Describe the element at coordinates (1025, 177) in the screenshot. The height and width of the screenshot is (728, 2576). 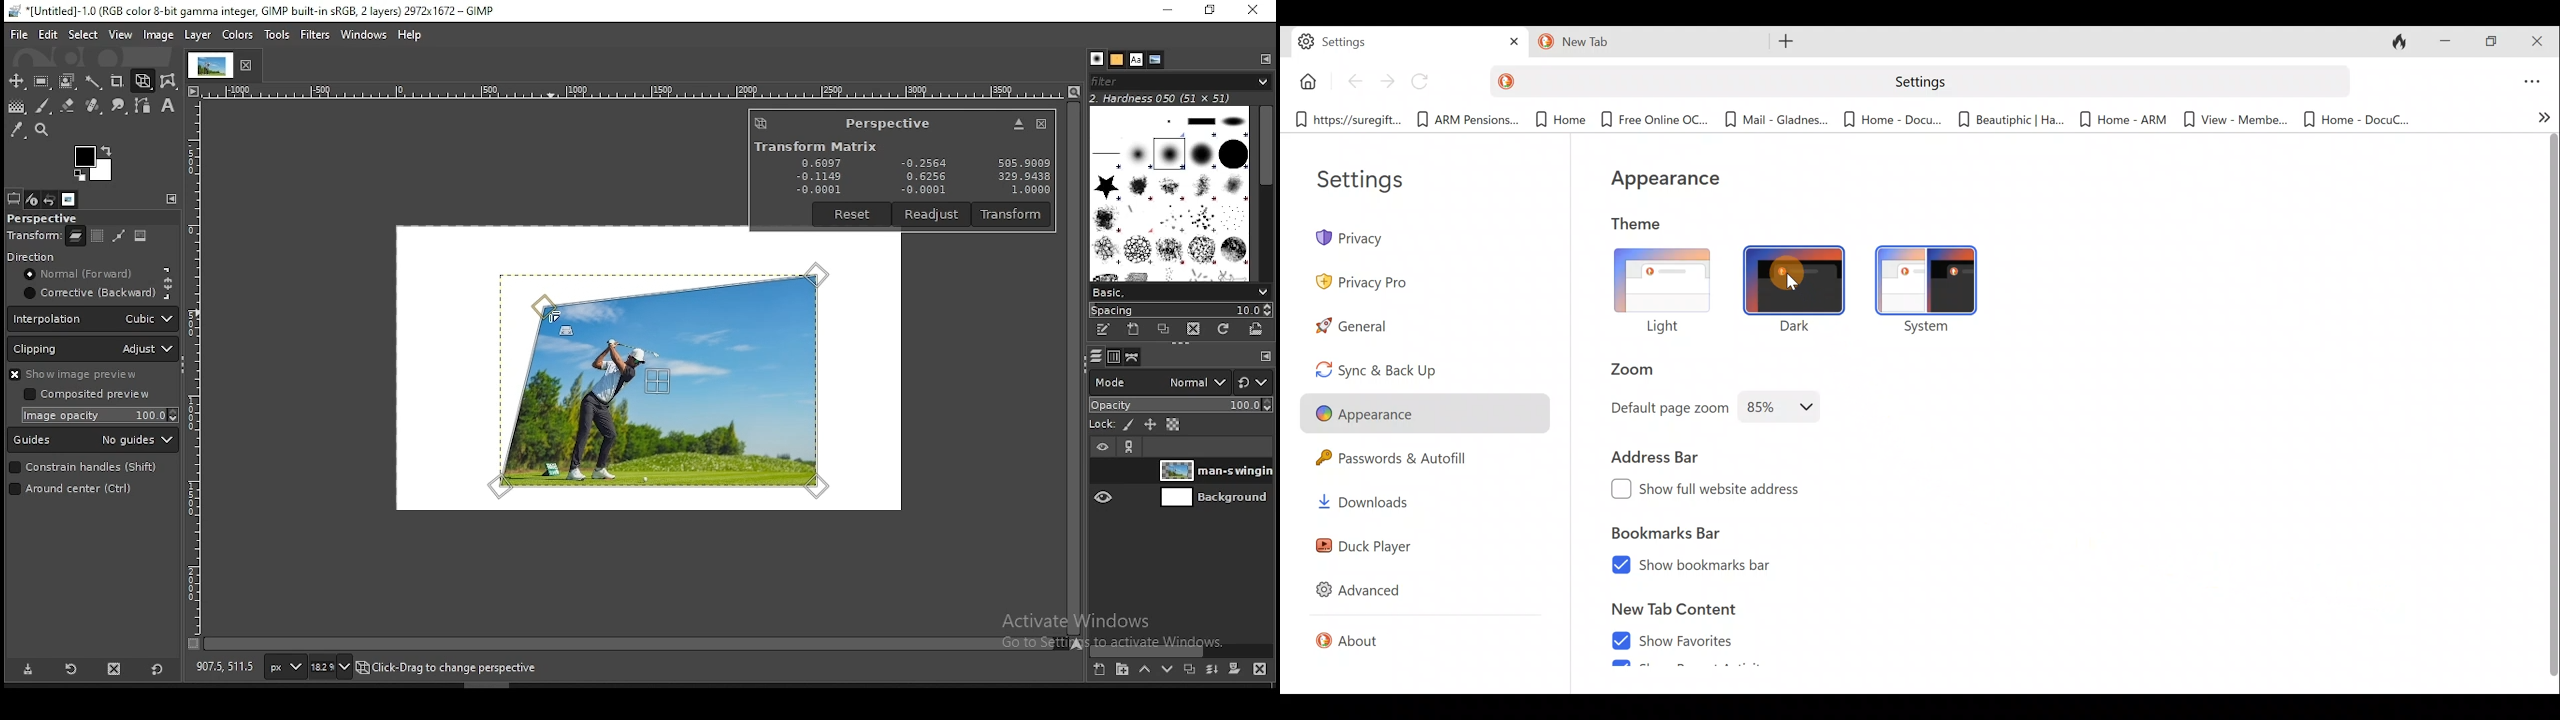
I see `329.9438` at that location.